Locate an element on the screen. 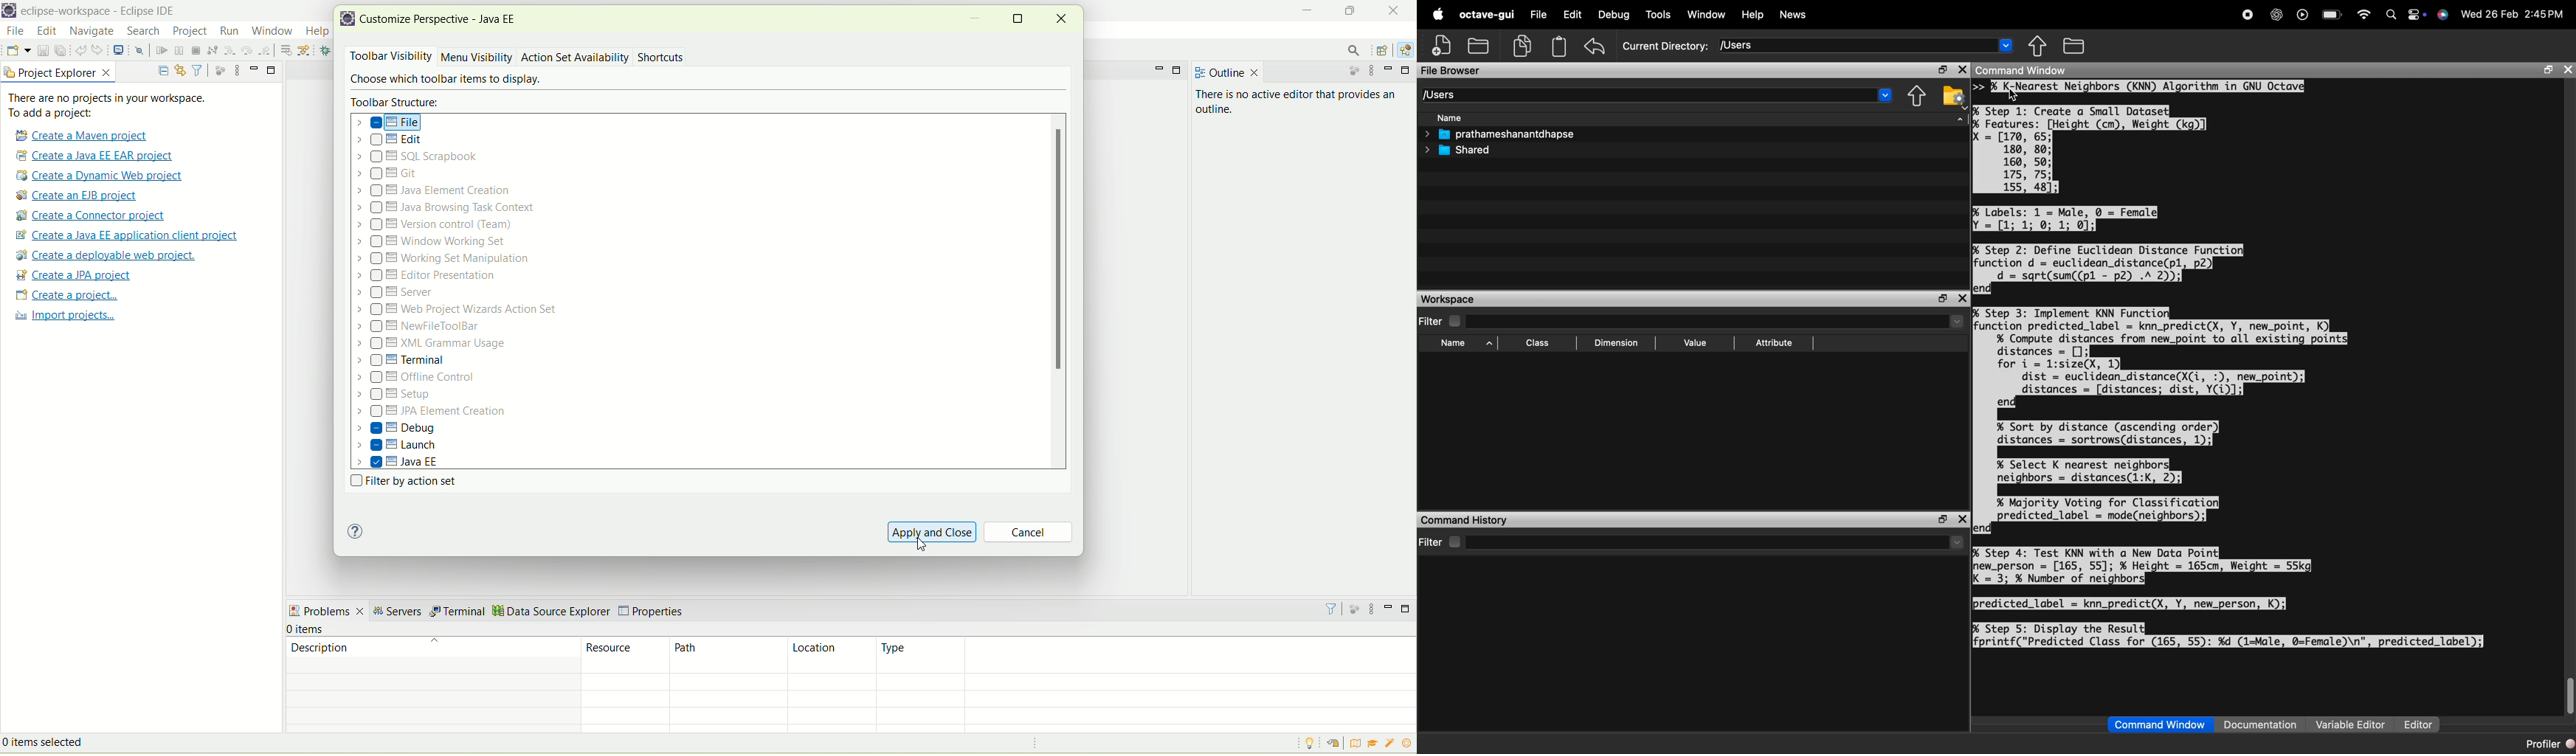  apply and close is located at coordinates (932, 531).